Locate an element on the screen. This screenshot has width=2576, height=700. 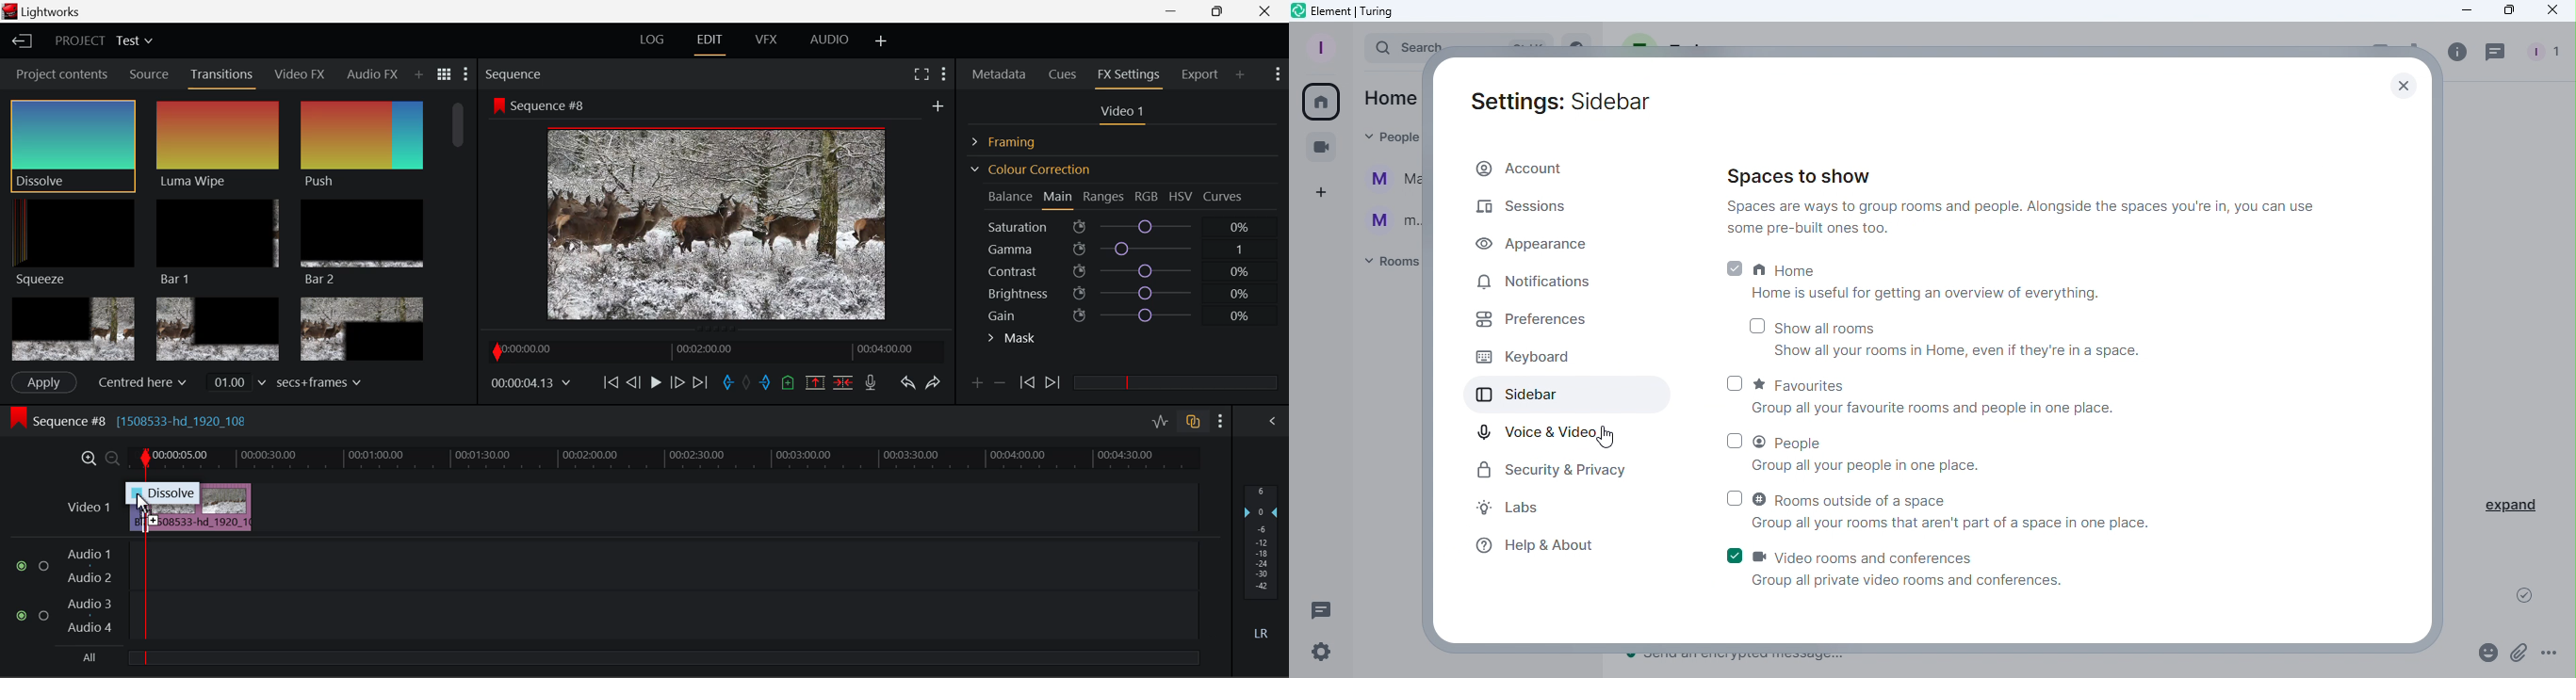
Recrod Voiceover is located at coordinates (870, 382).